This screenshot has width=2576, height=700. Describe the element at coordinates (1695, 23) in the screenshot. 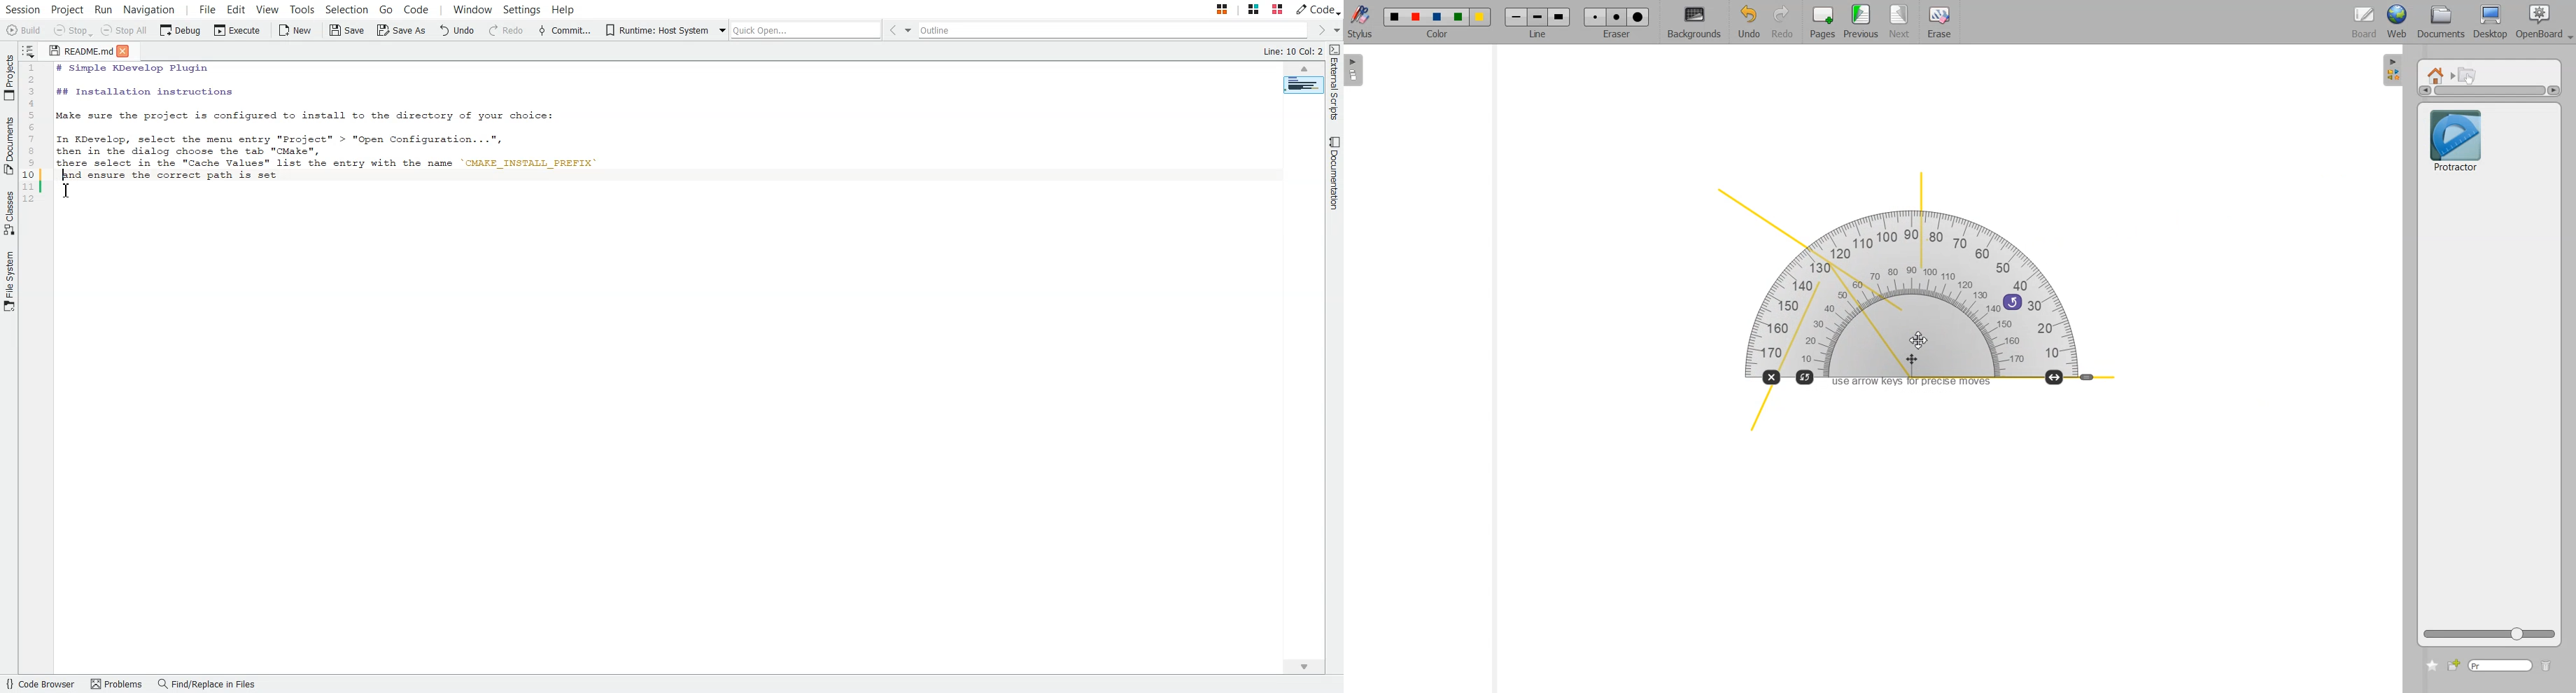

I see `Background` at that location.